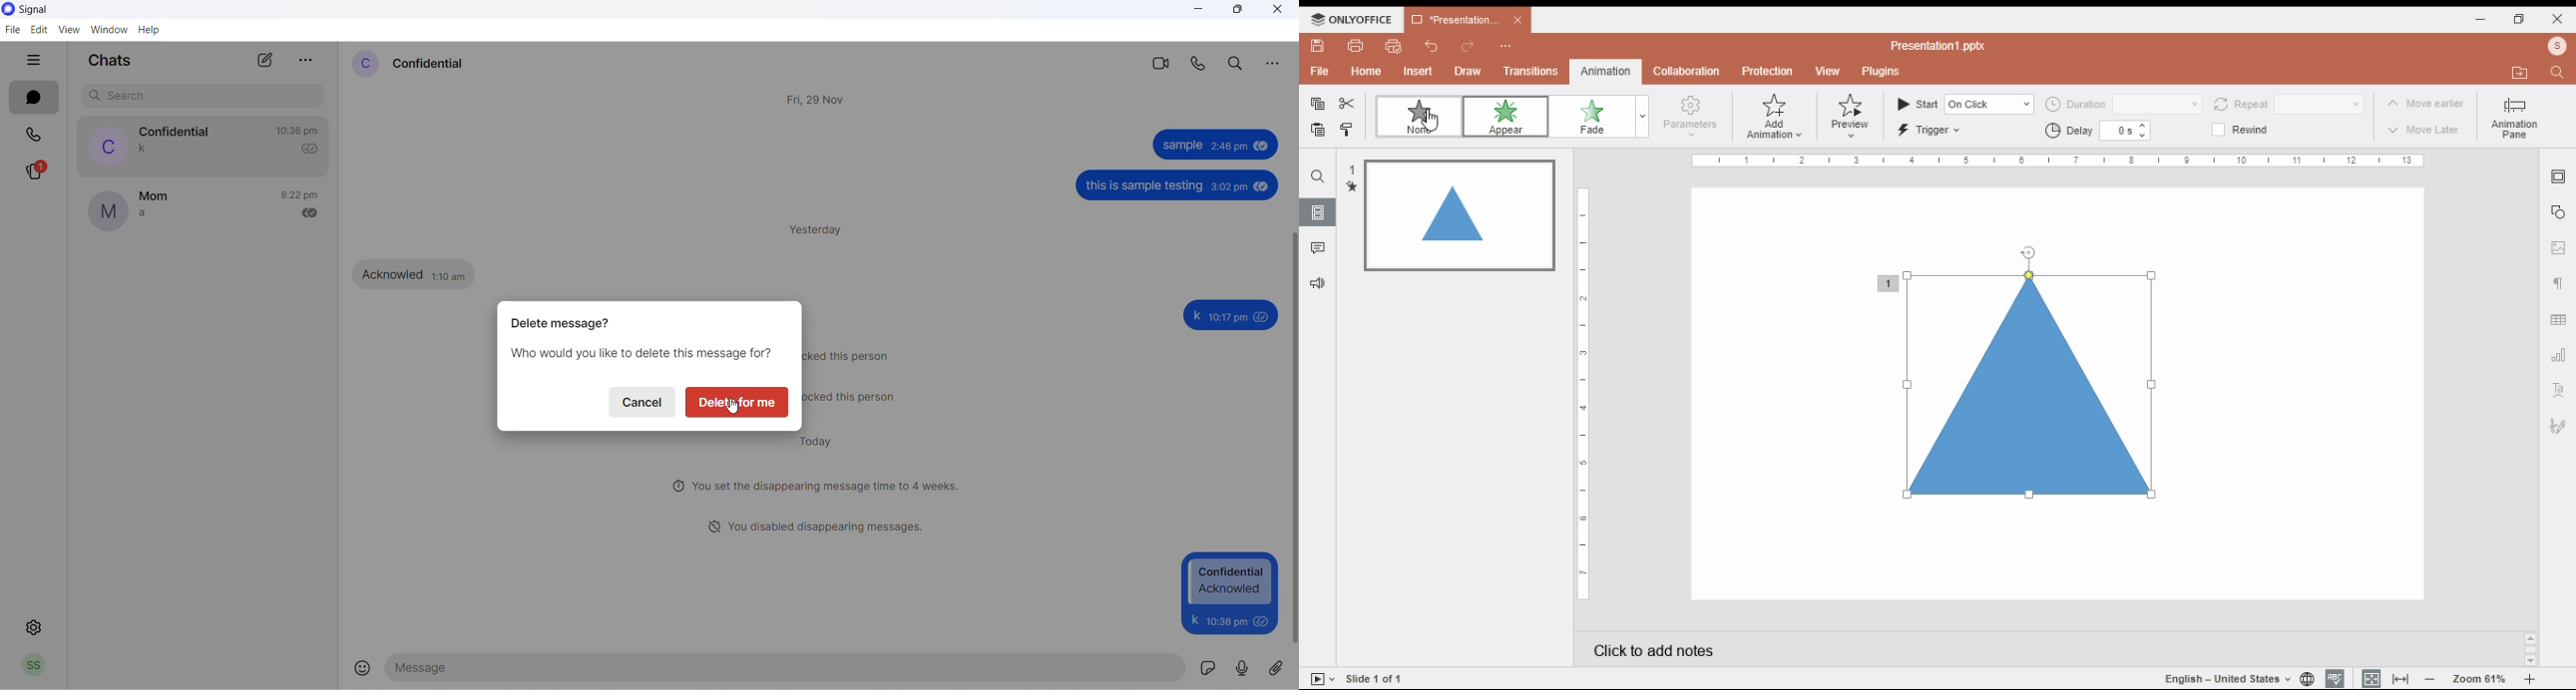  I want to click on delay, so click(2099, 131).